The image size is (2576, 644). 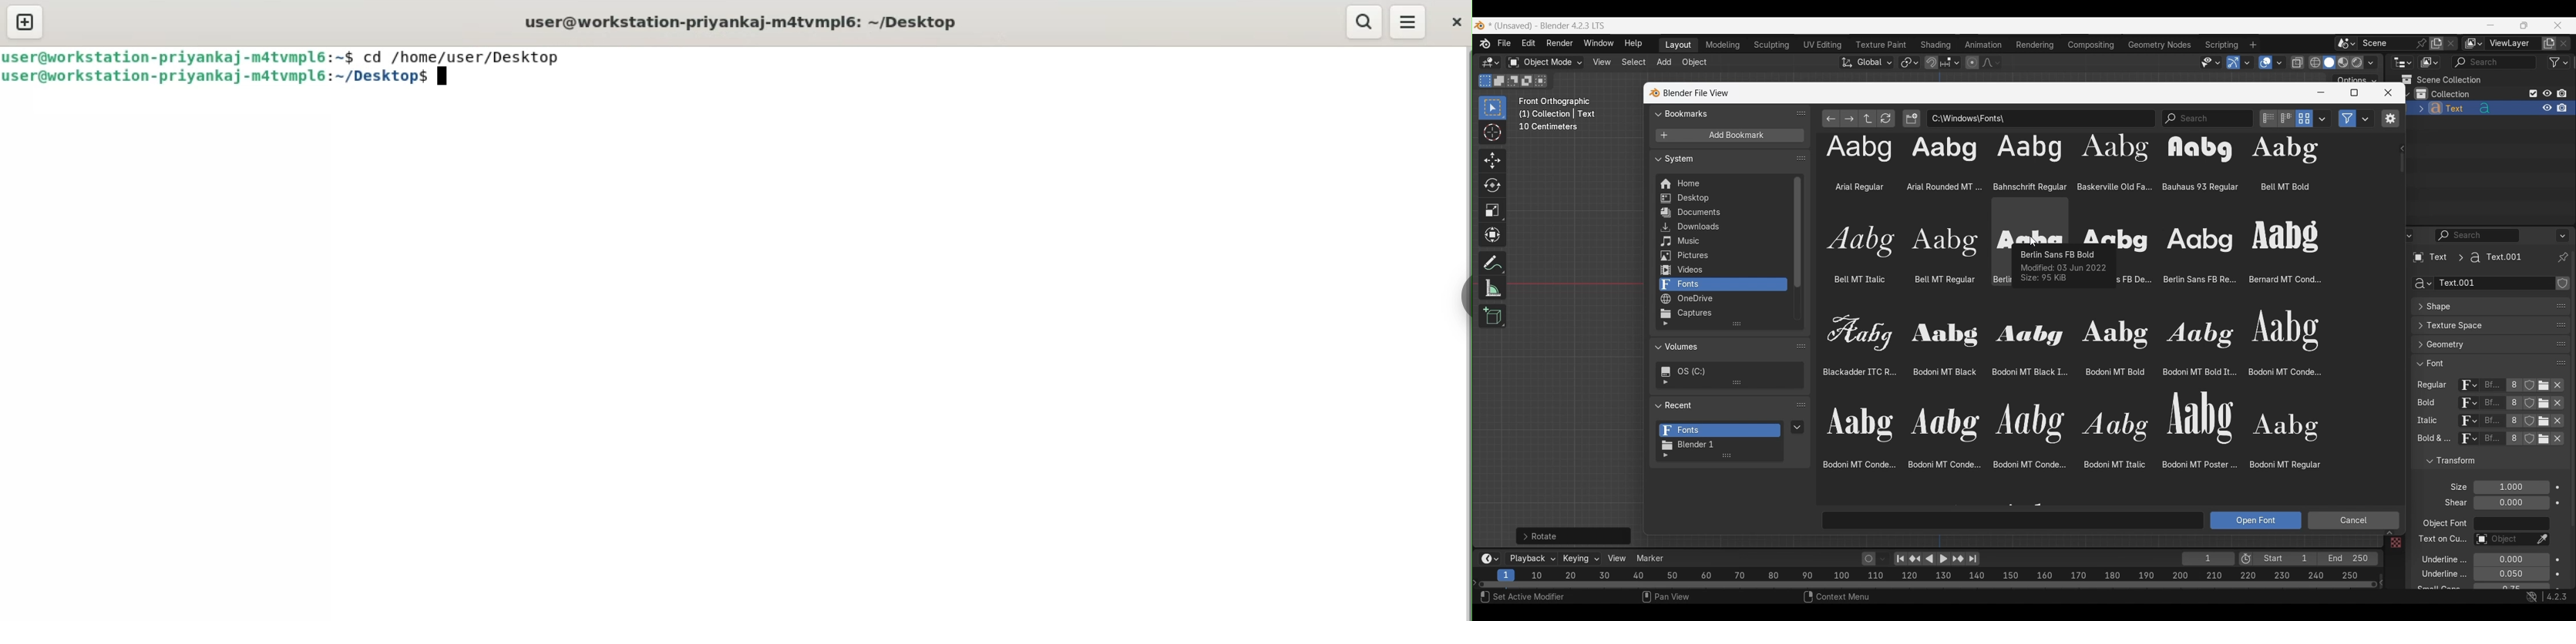 What do you see at coordinates (1912, 118) in the screenshot?
I see `Create new directory` at bounding box center [1912, 118].